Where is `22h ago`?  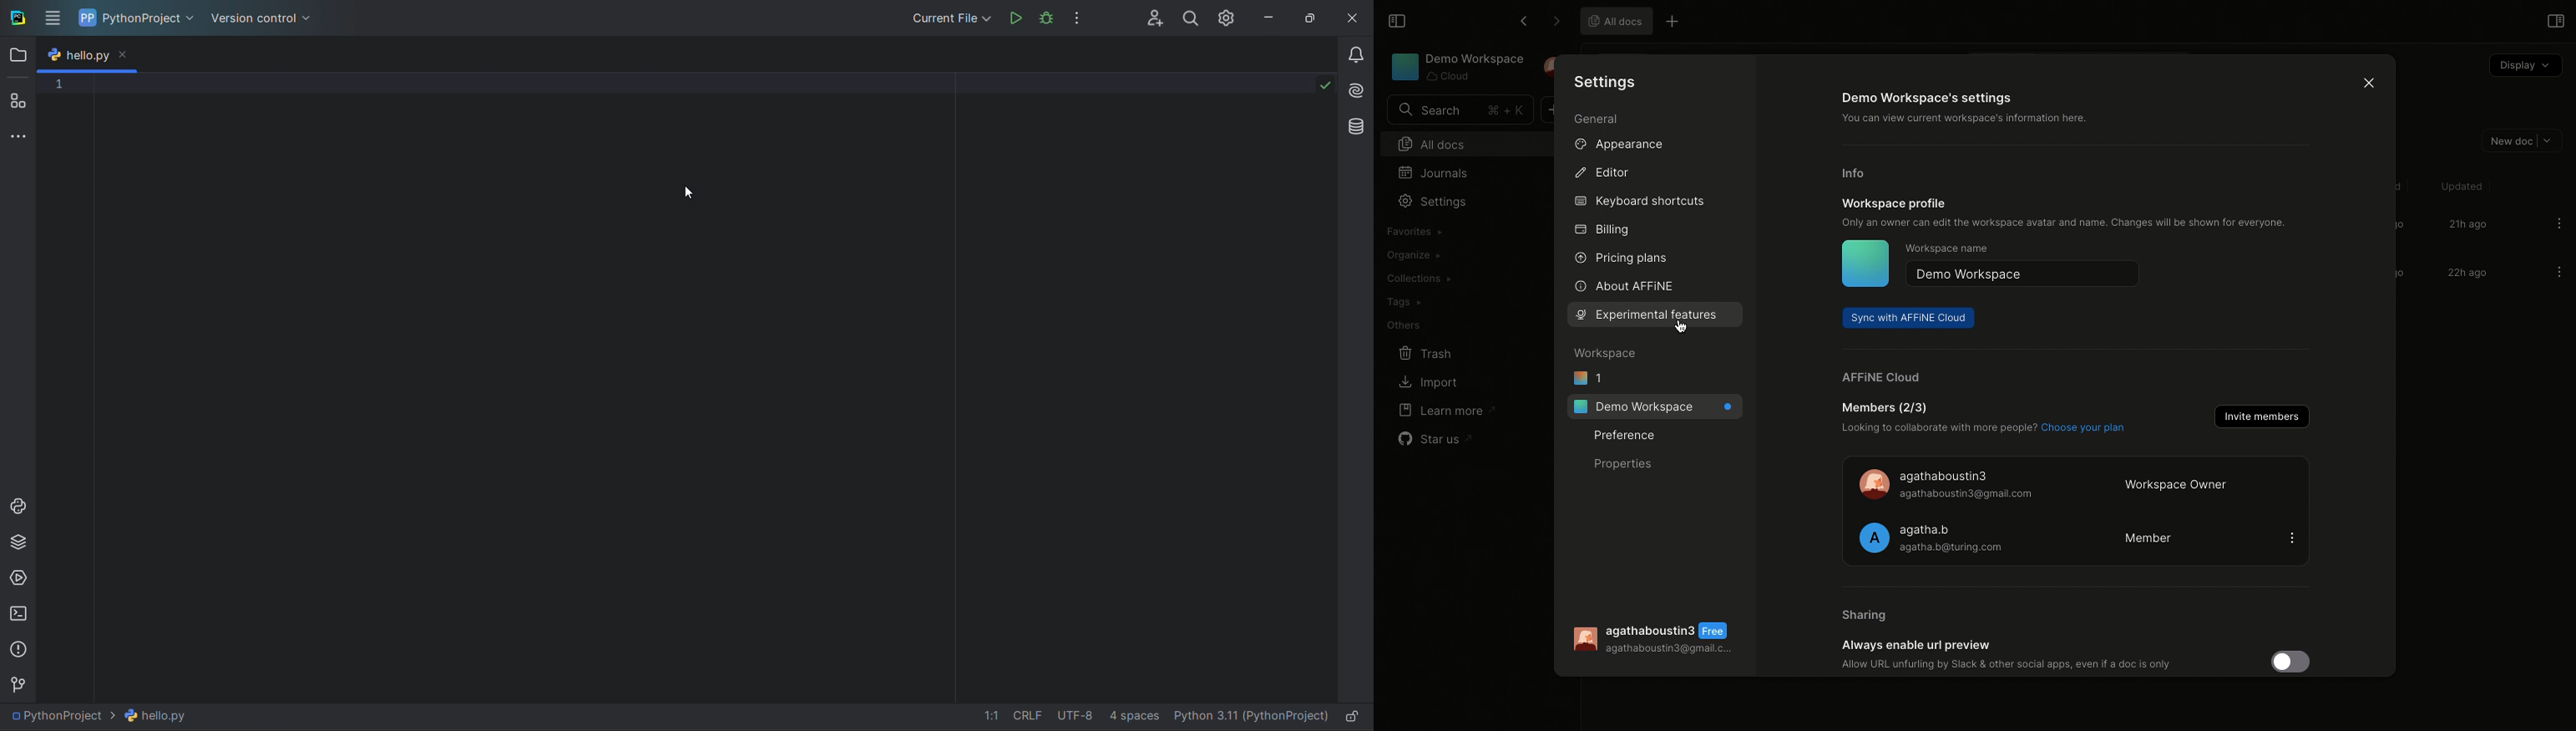
22h ago is located at coordinates (2465, 275).